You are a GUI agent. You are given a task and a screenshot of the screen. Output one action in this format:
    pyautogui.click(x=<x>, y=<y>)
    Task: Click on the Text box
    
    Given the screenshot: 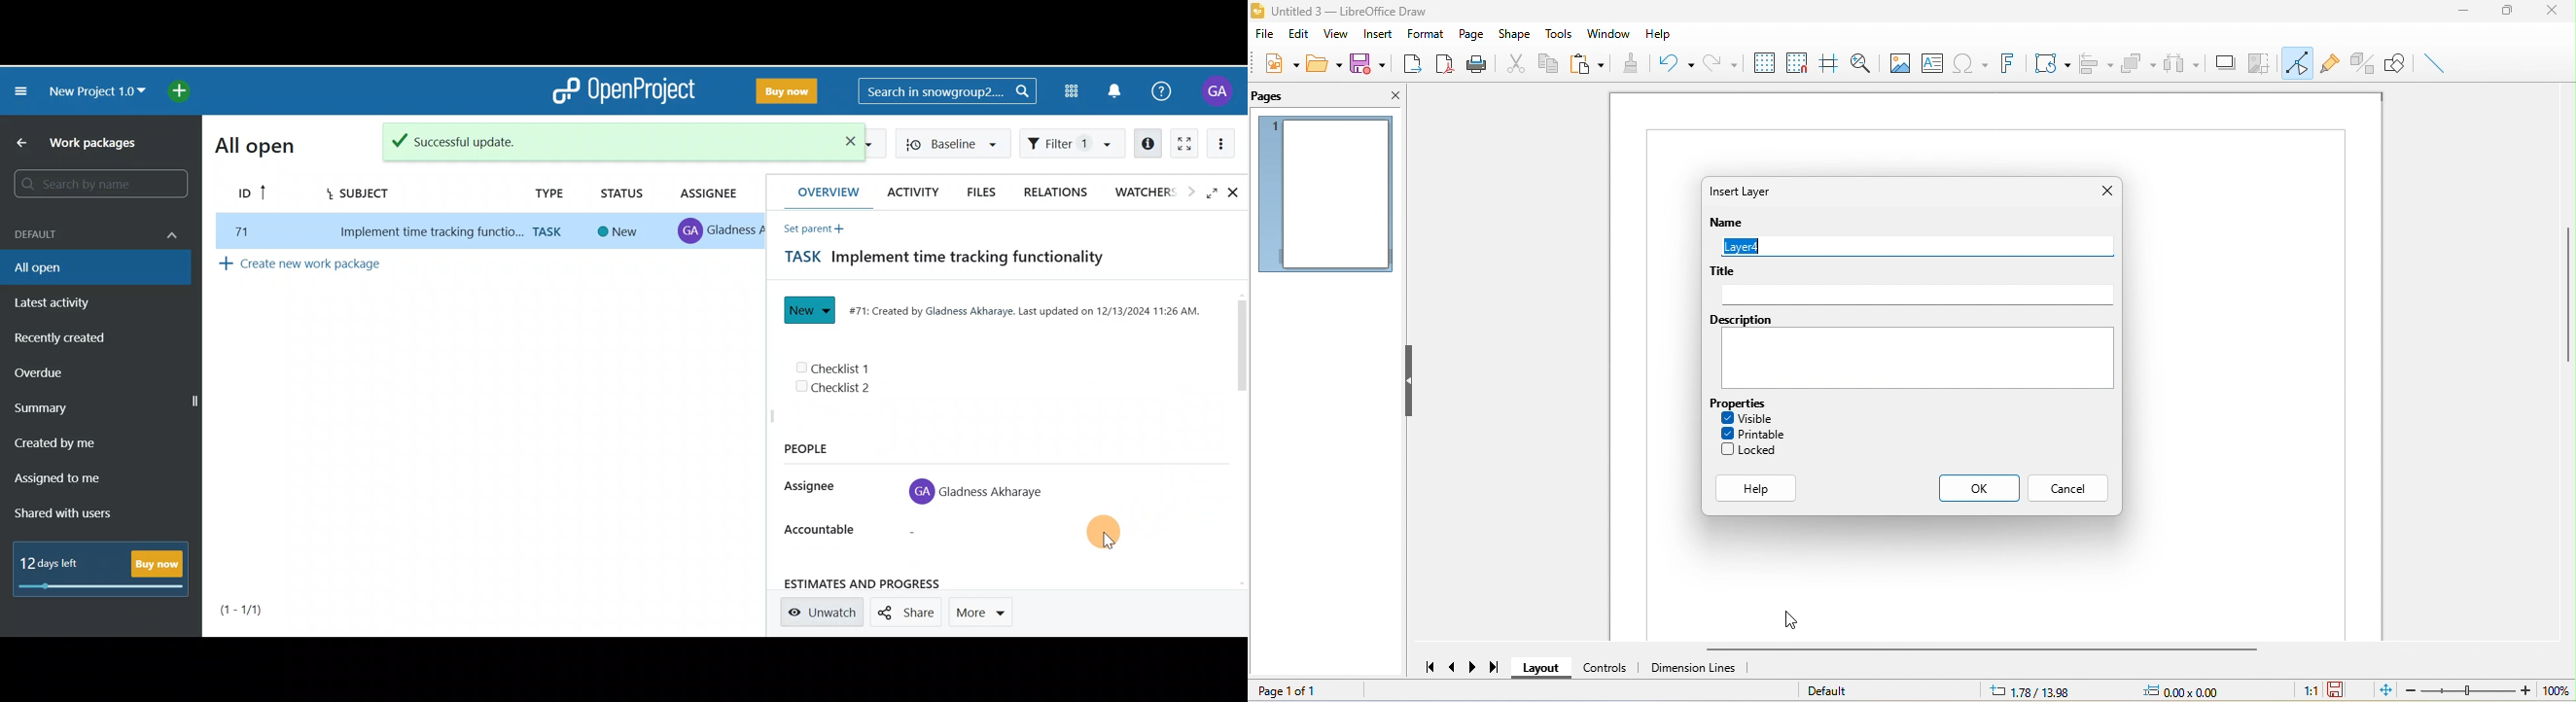 What is the action you would take?
    pyautogui.click(x=1921, y=359)
    